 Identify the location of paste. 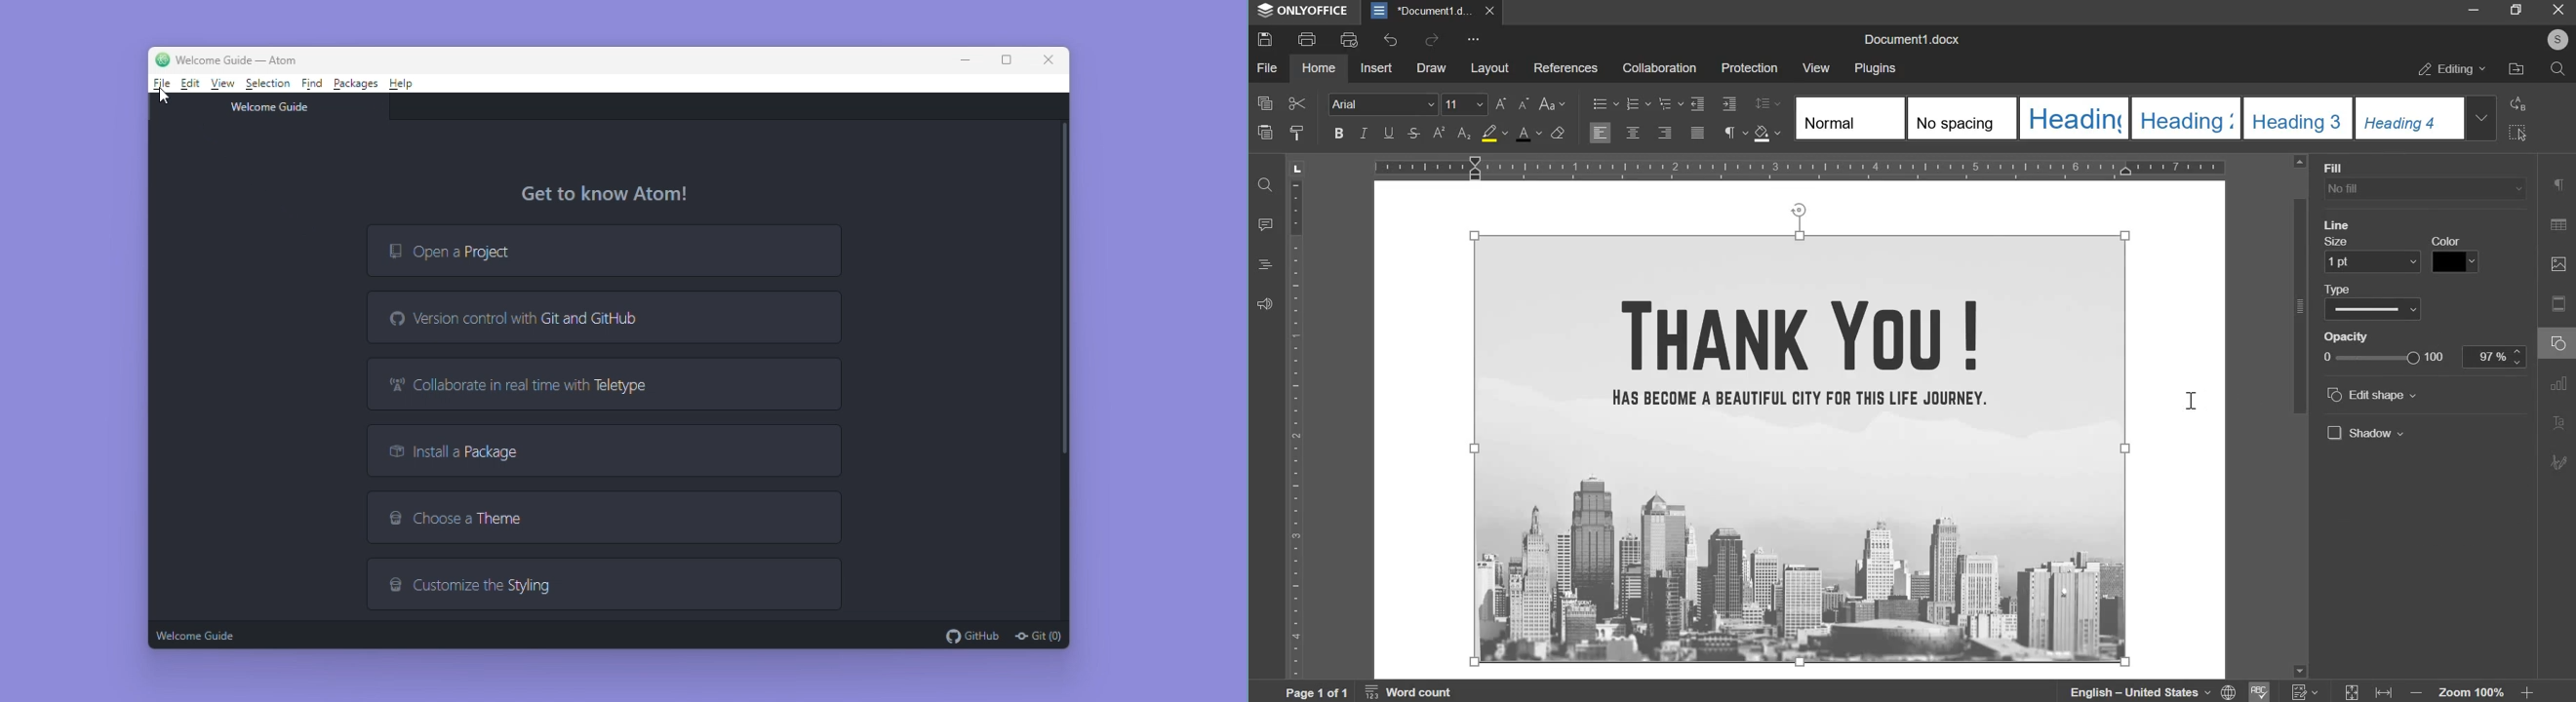
(1265, 131).